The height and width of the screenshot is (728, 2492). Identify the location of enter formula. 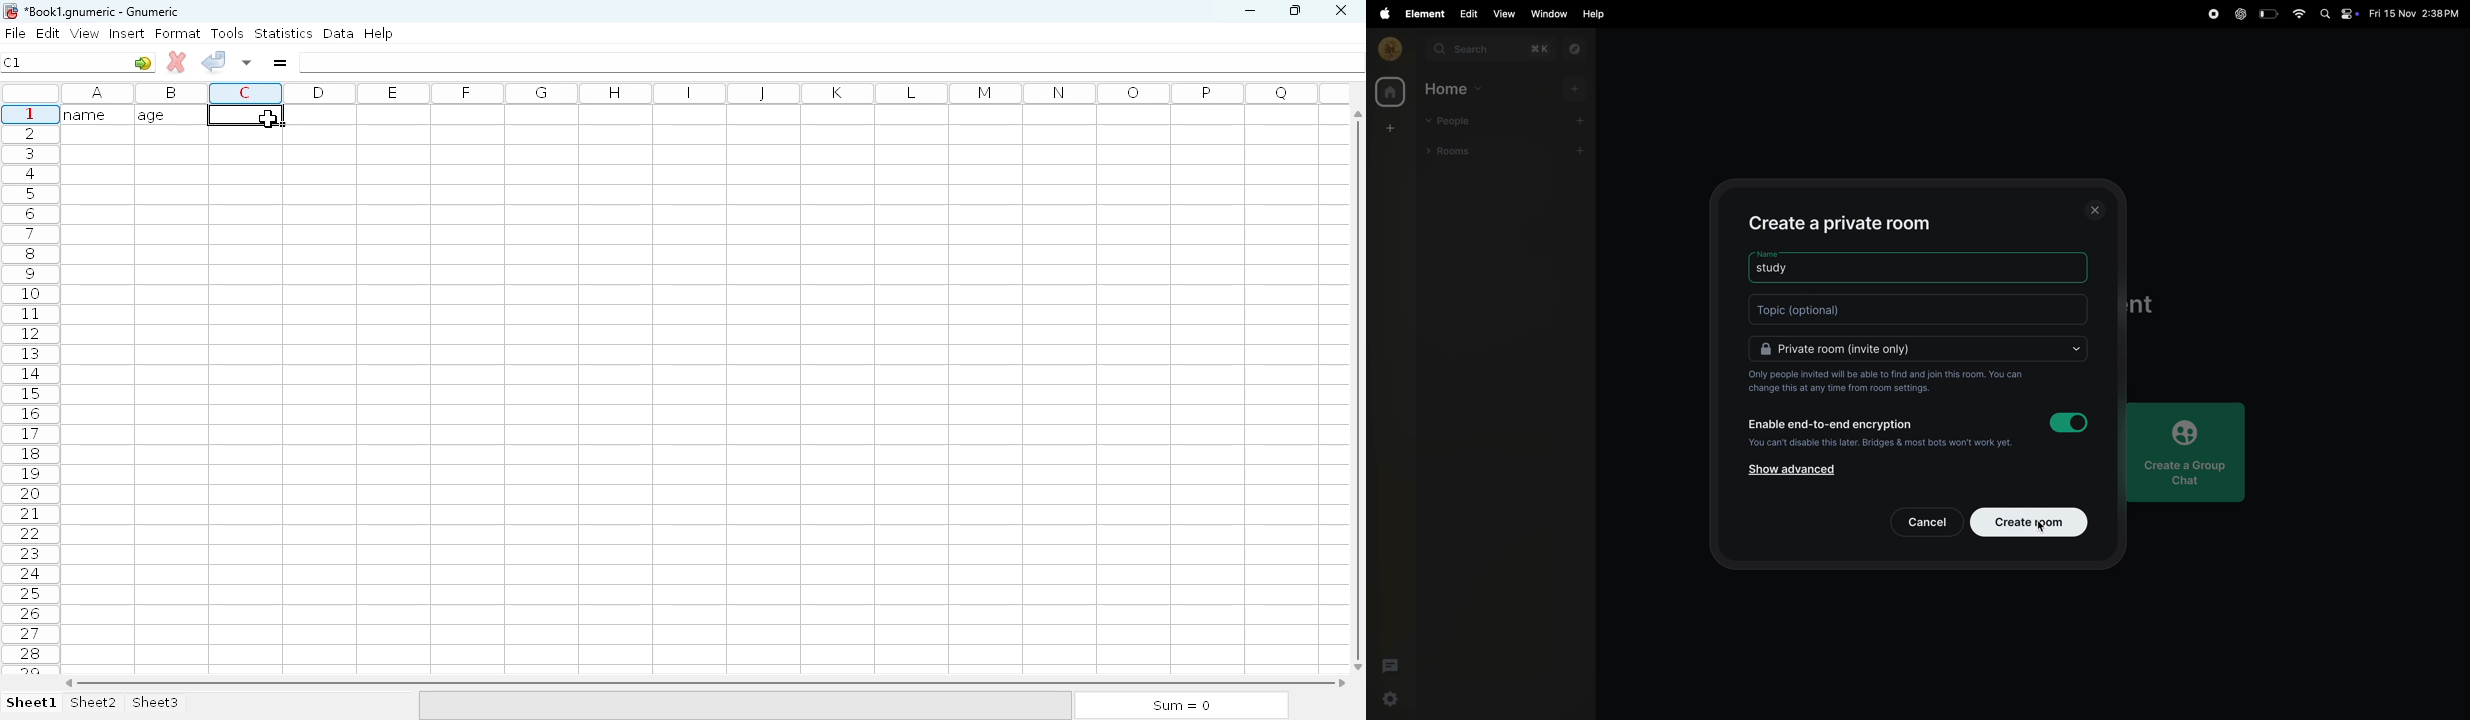
(279, 62).